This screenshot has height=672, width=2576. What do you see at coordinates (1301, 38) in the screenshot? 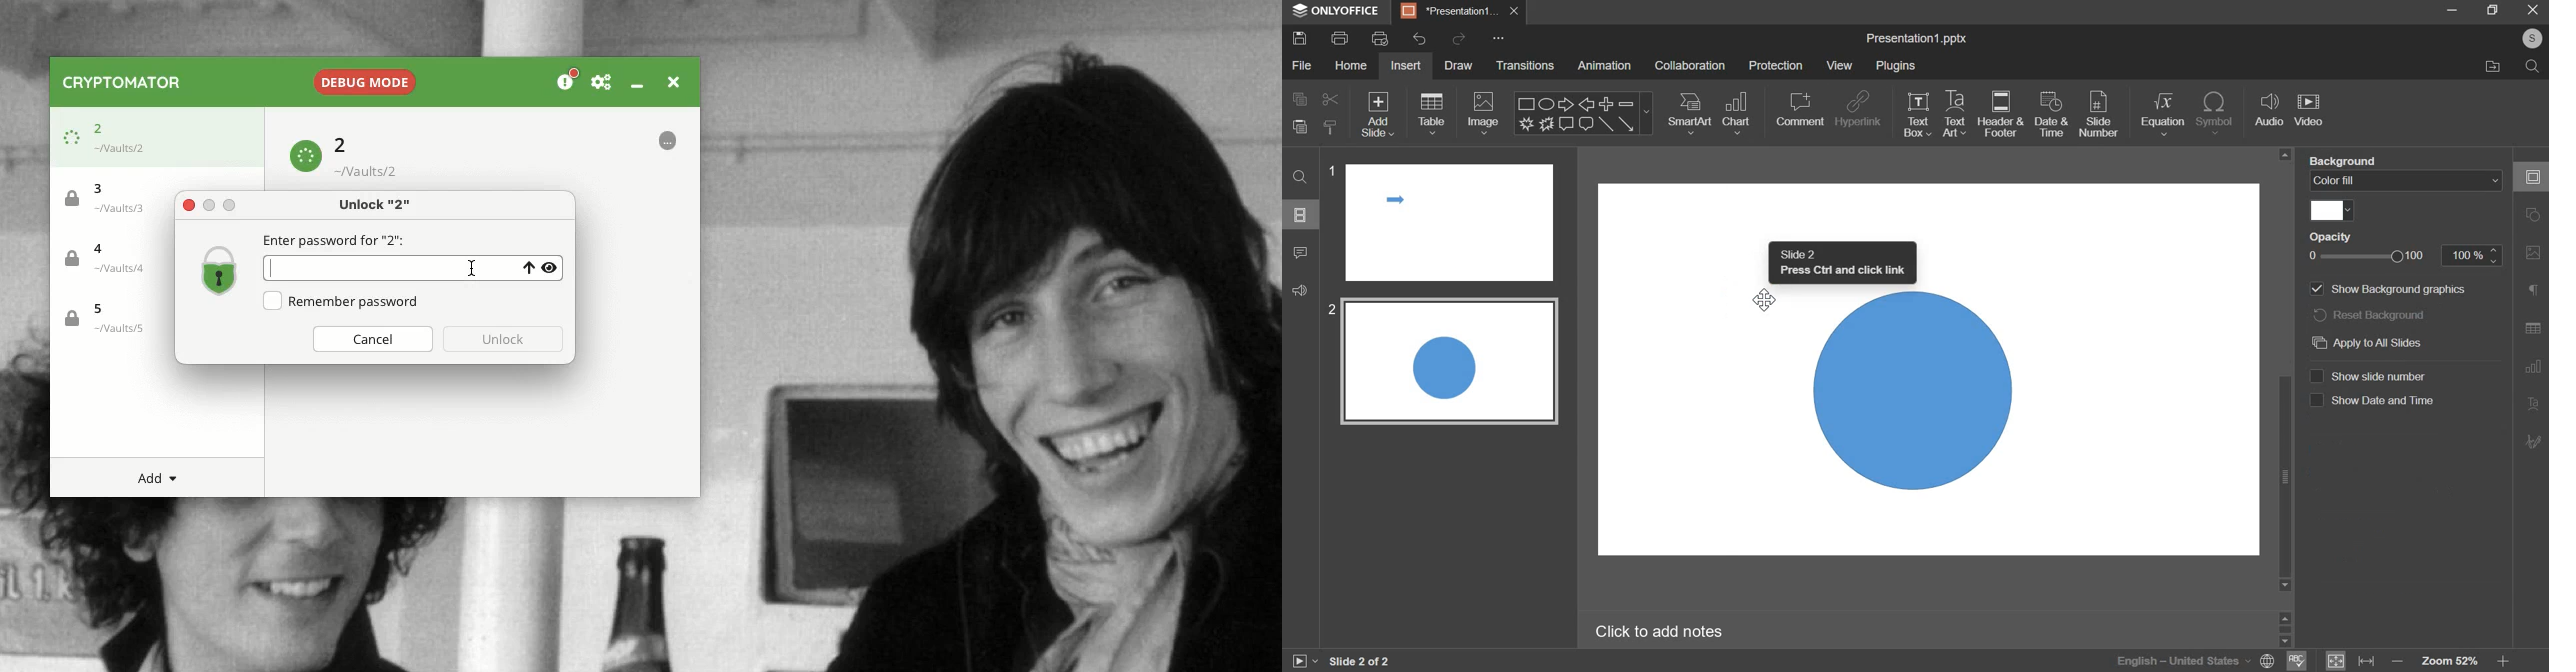
I see `save` at bounding box center [1301, 38].